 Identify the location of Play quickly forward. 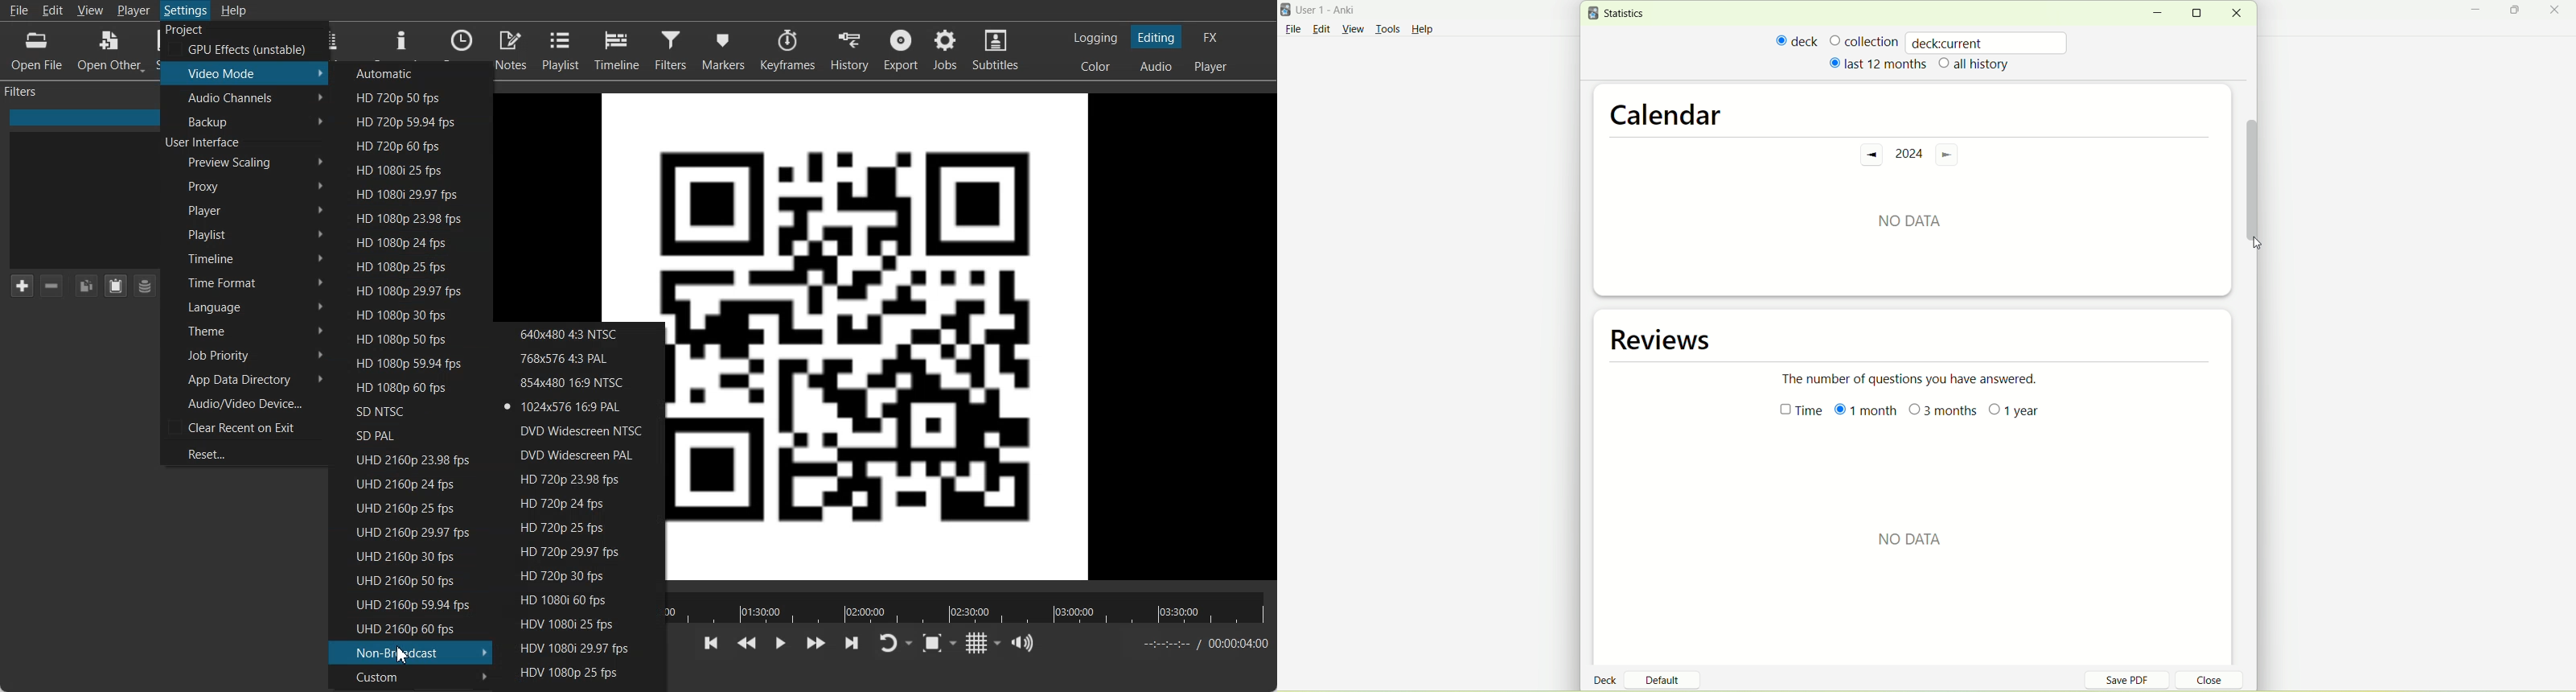
(816, 644).